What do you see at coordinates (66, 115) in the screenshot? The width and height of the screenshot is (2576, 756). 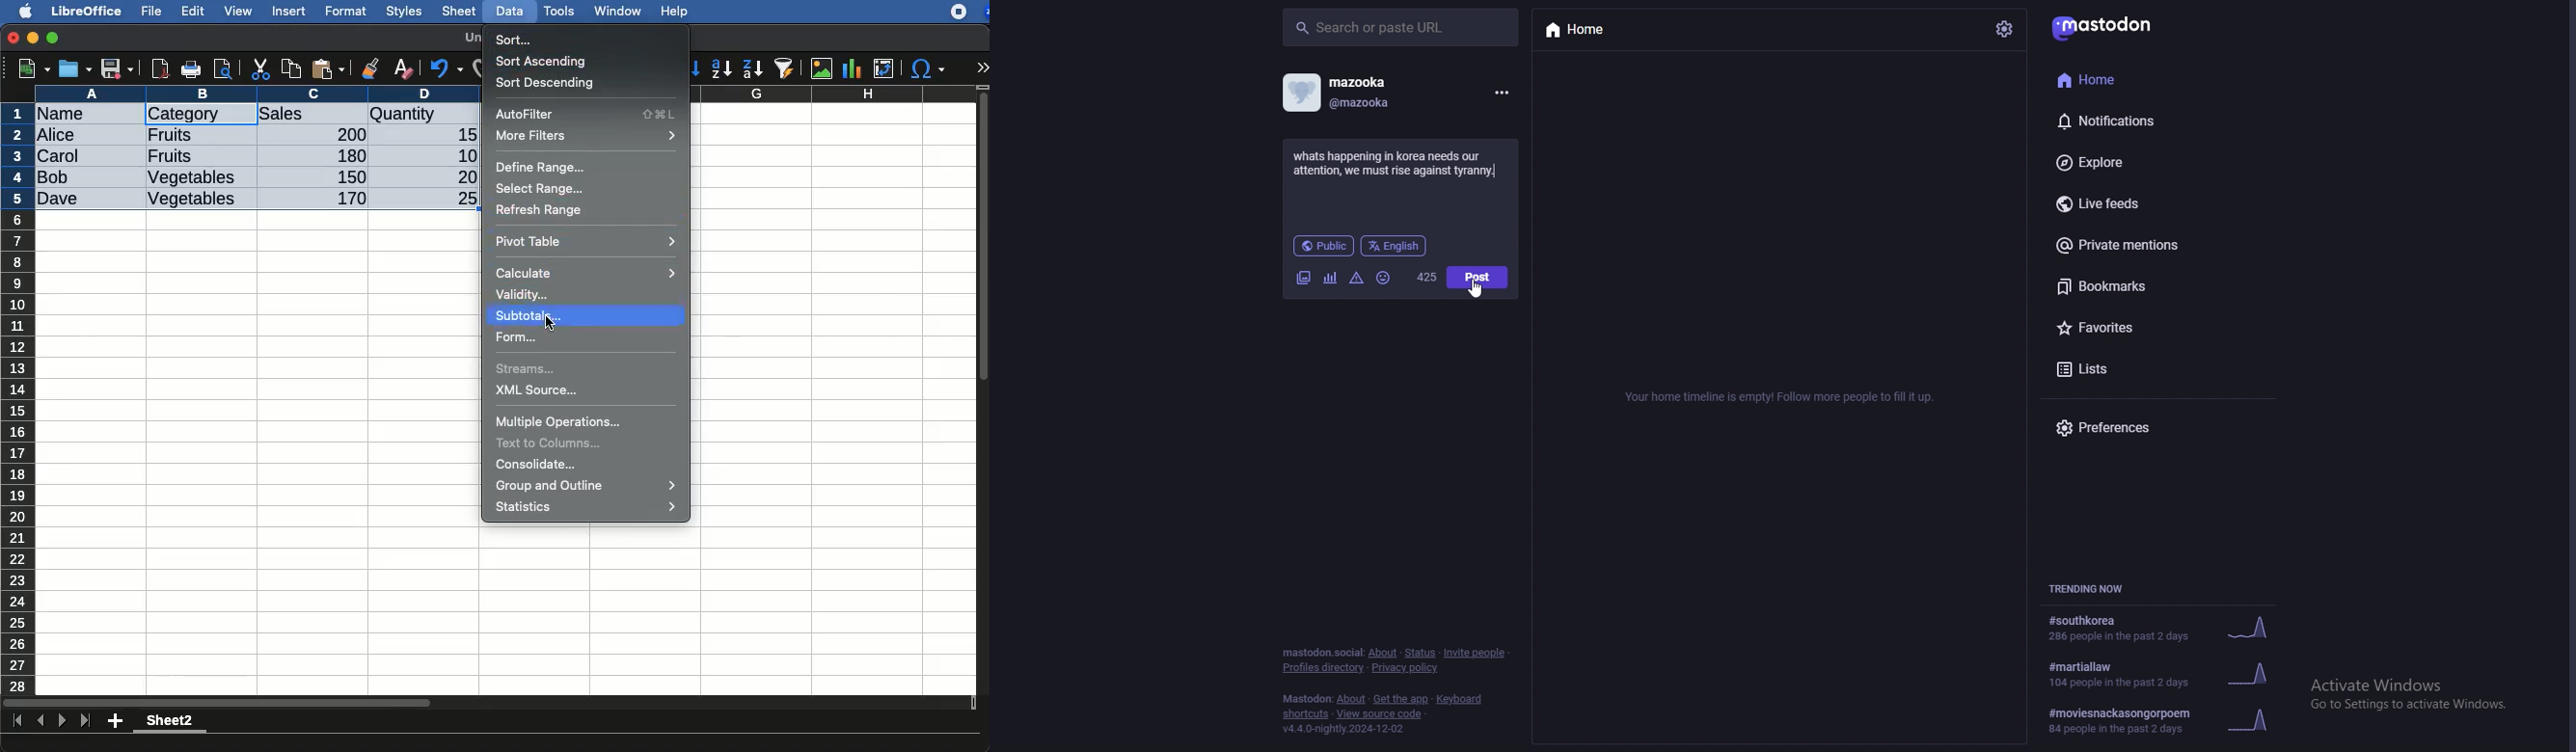 I see `name` at bounding box center [66, 115].